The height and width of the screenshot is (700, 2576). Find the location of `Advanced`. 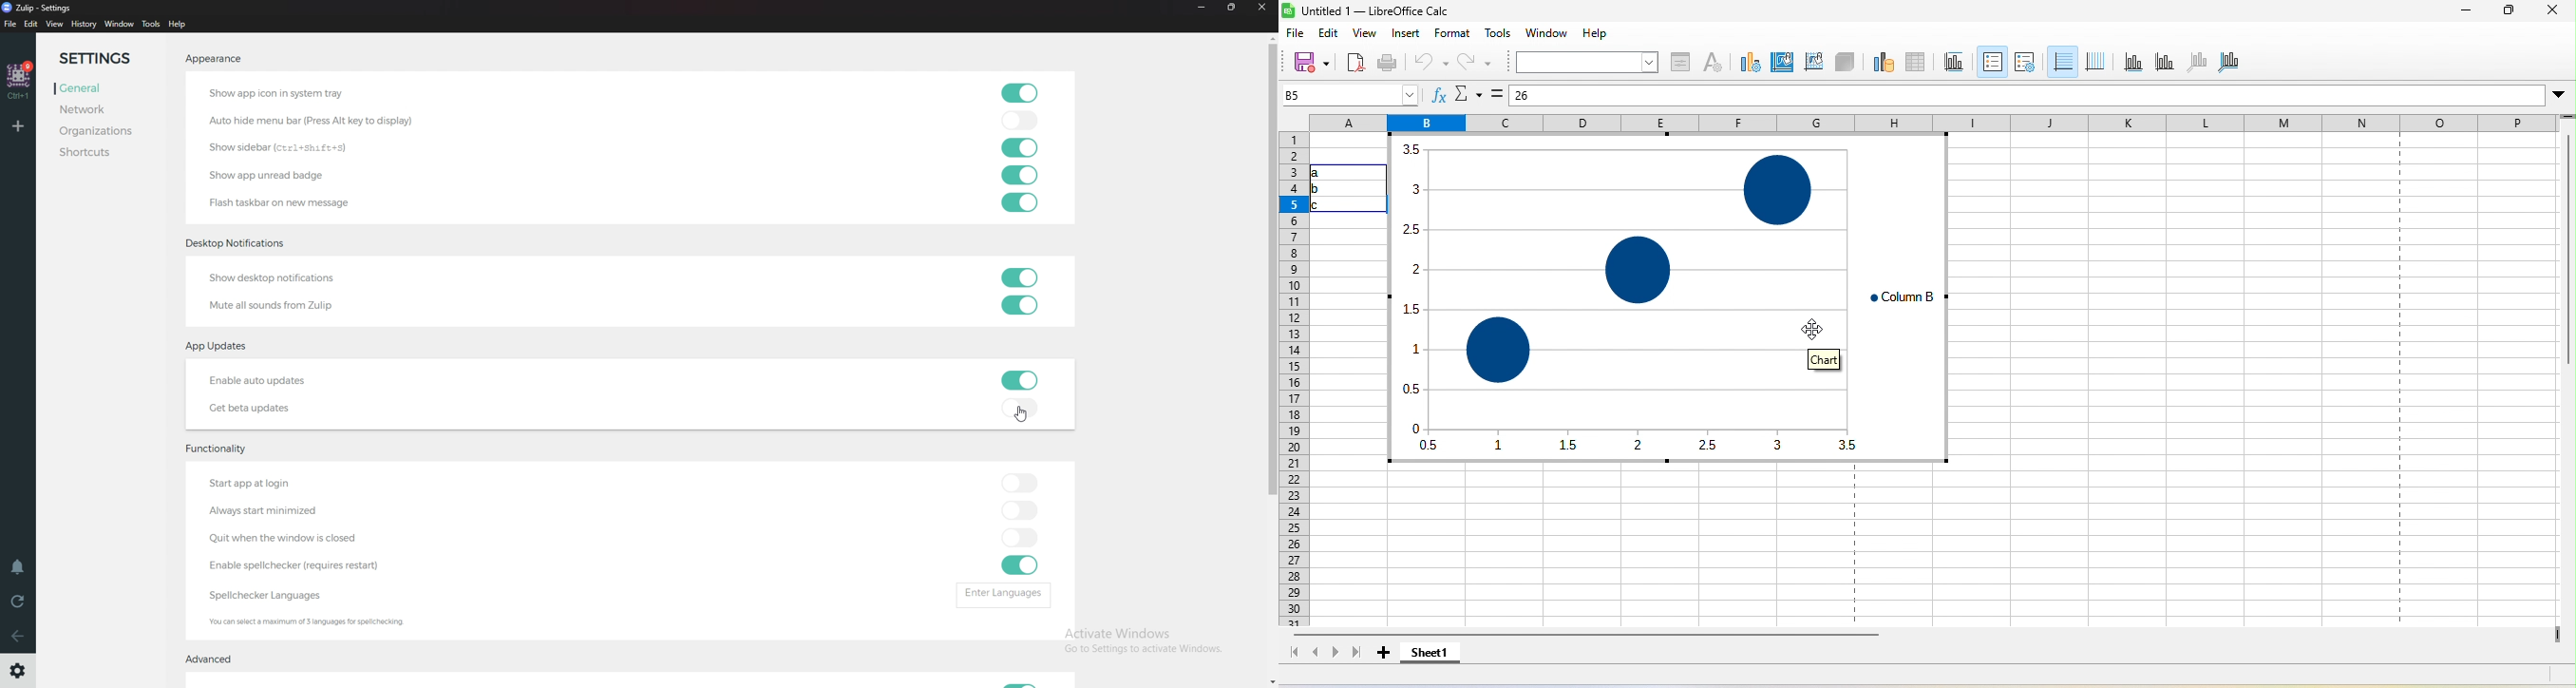

Advanced is located at coordinates (217, 659).